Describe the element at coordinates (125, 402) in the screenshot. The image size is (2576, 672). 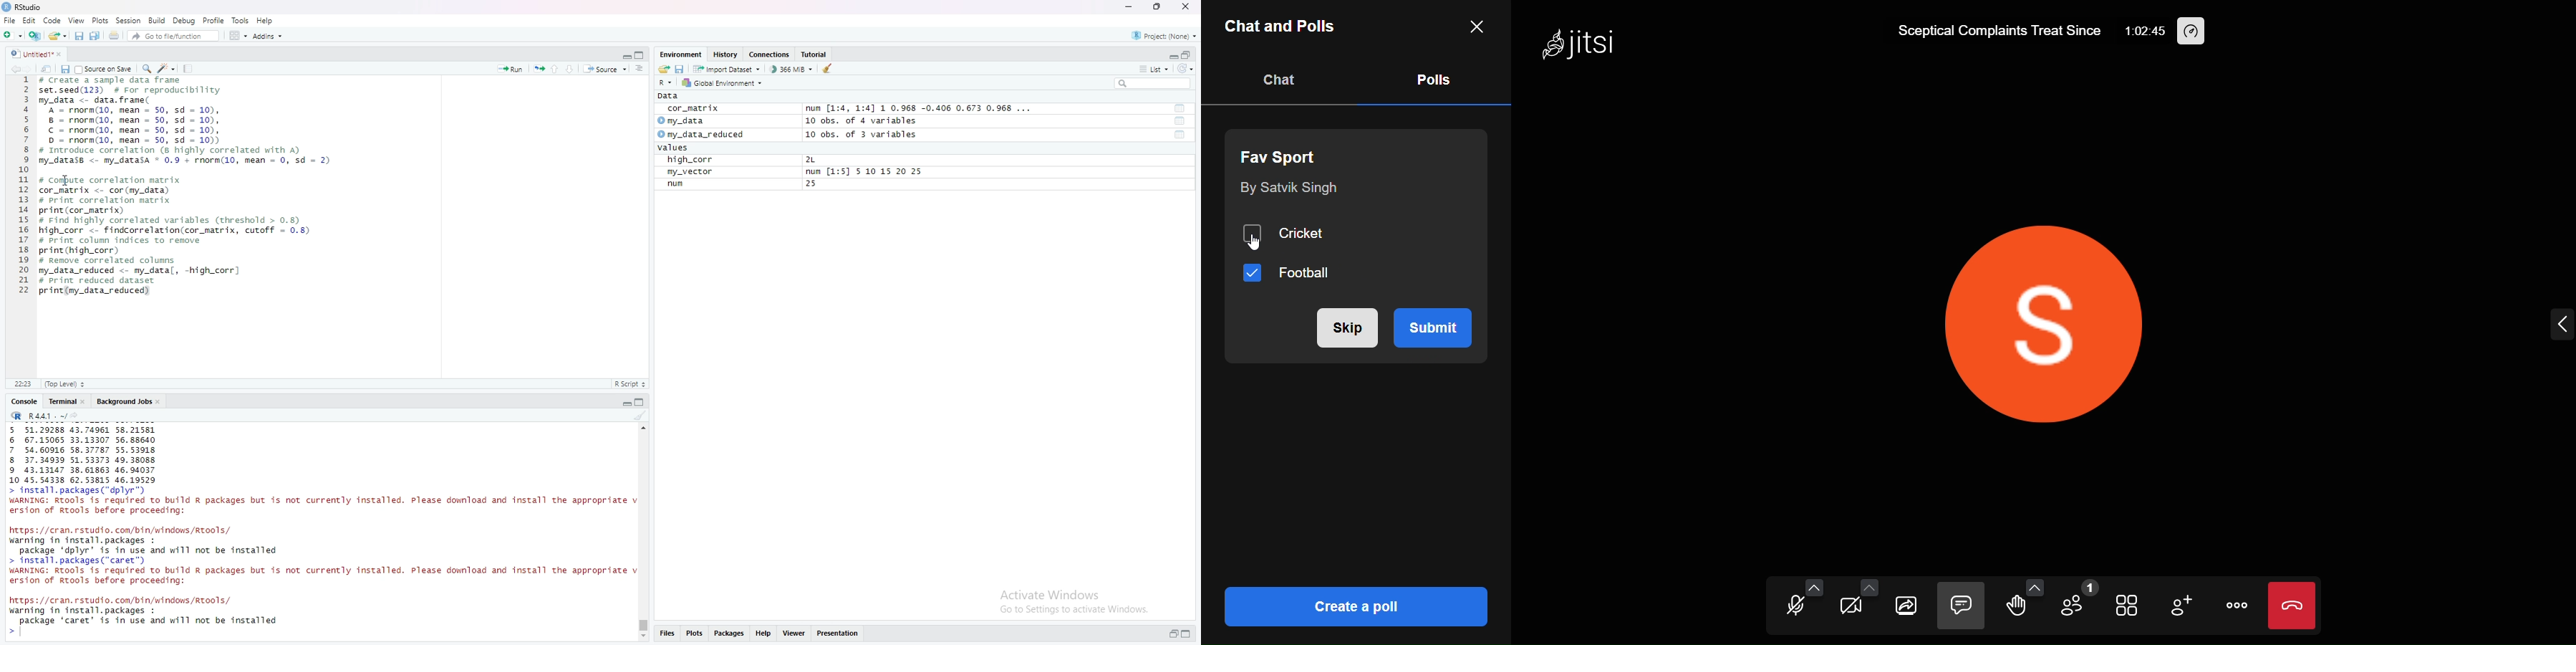
I see `Background Jobs` at that location.